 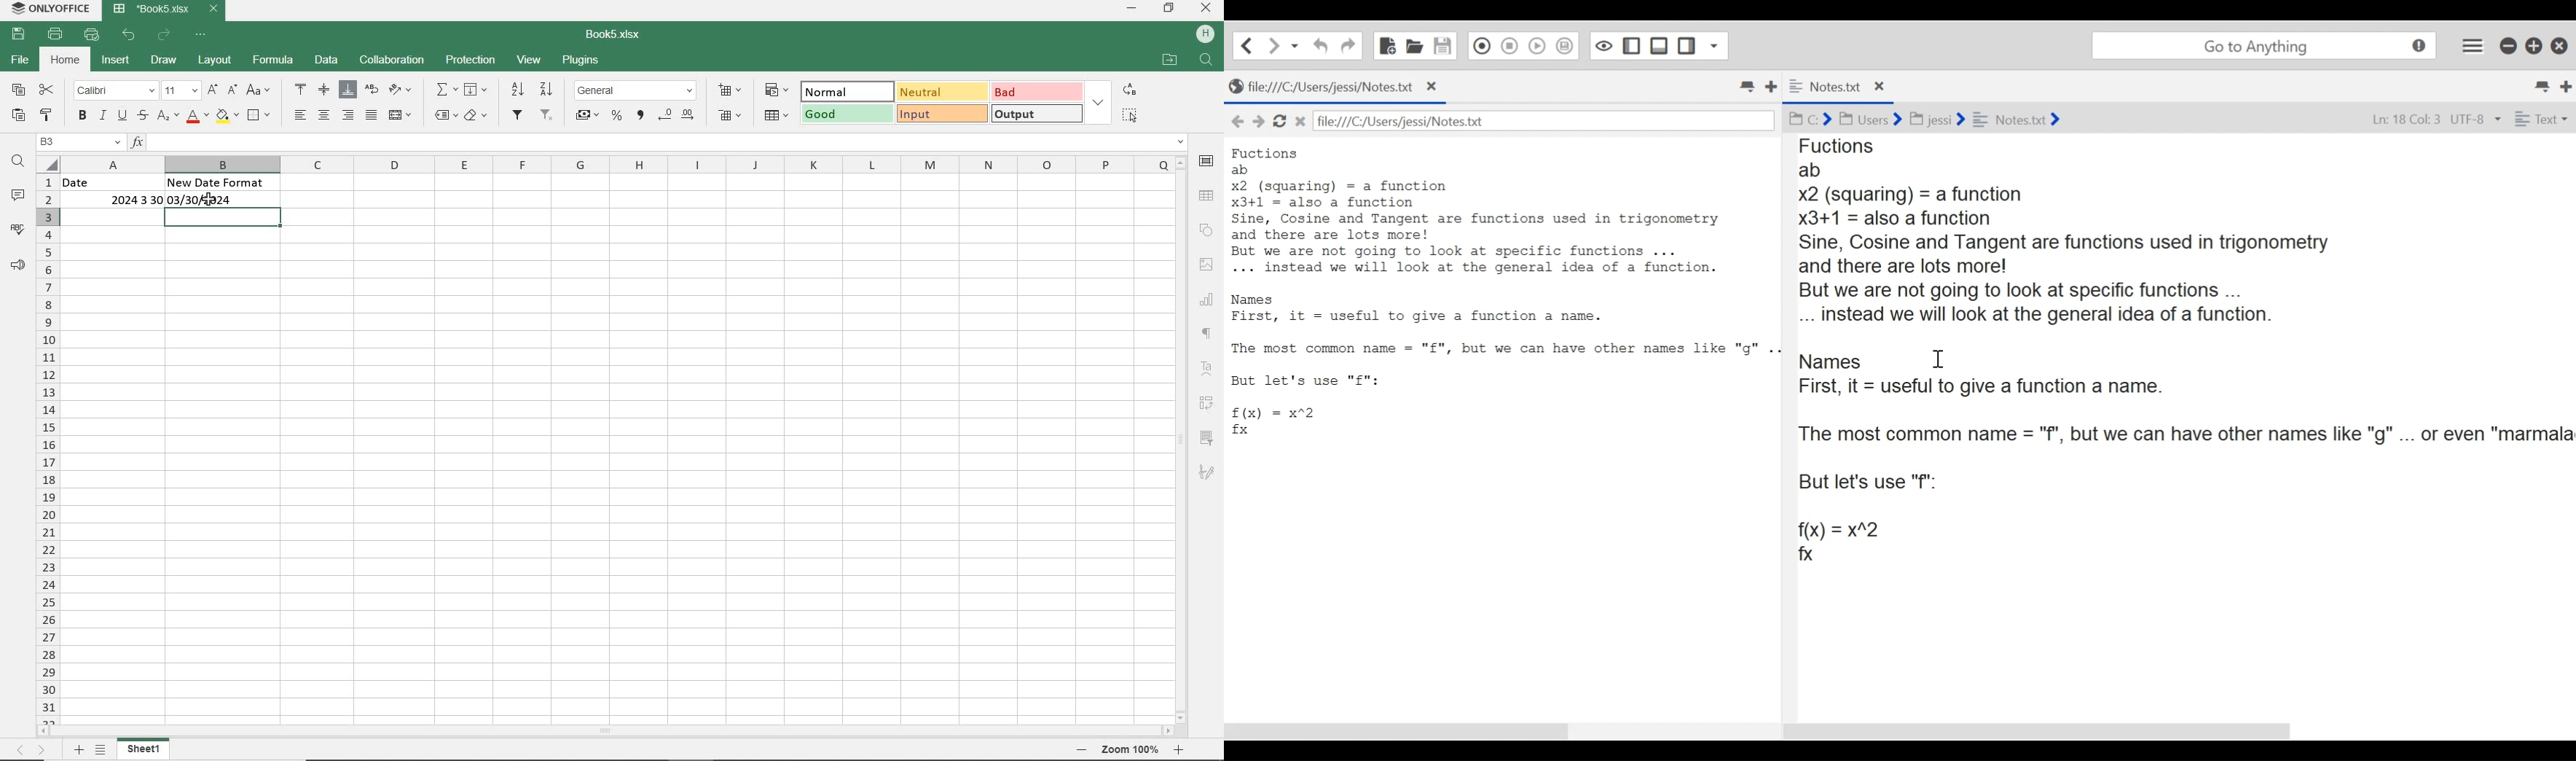 I want to click on SUBSCRIPT/SUPERSCRIPT, so click(x=168, y=117).